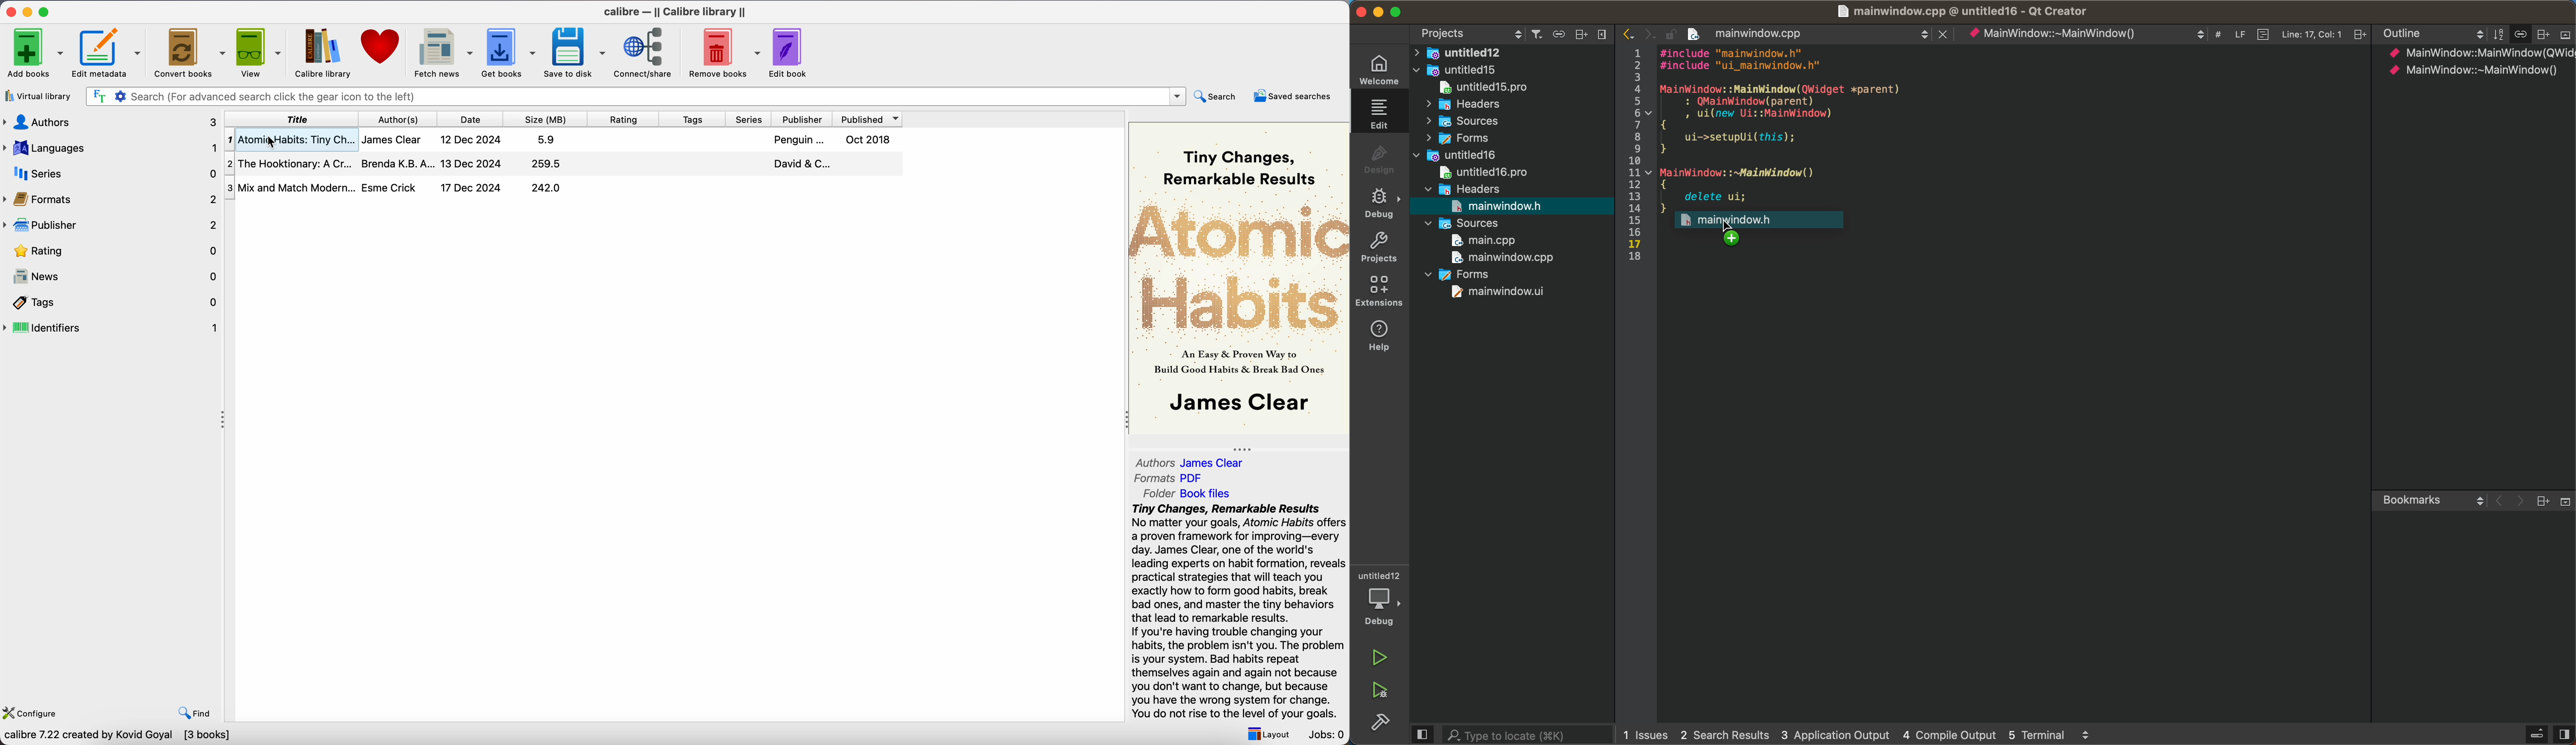  Describe the element at coordinates (395, 139) in the screenshot. I see `James Clear` at that location.